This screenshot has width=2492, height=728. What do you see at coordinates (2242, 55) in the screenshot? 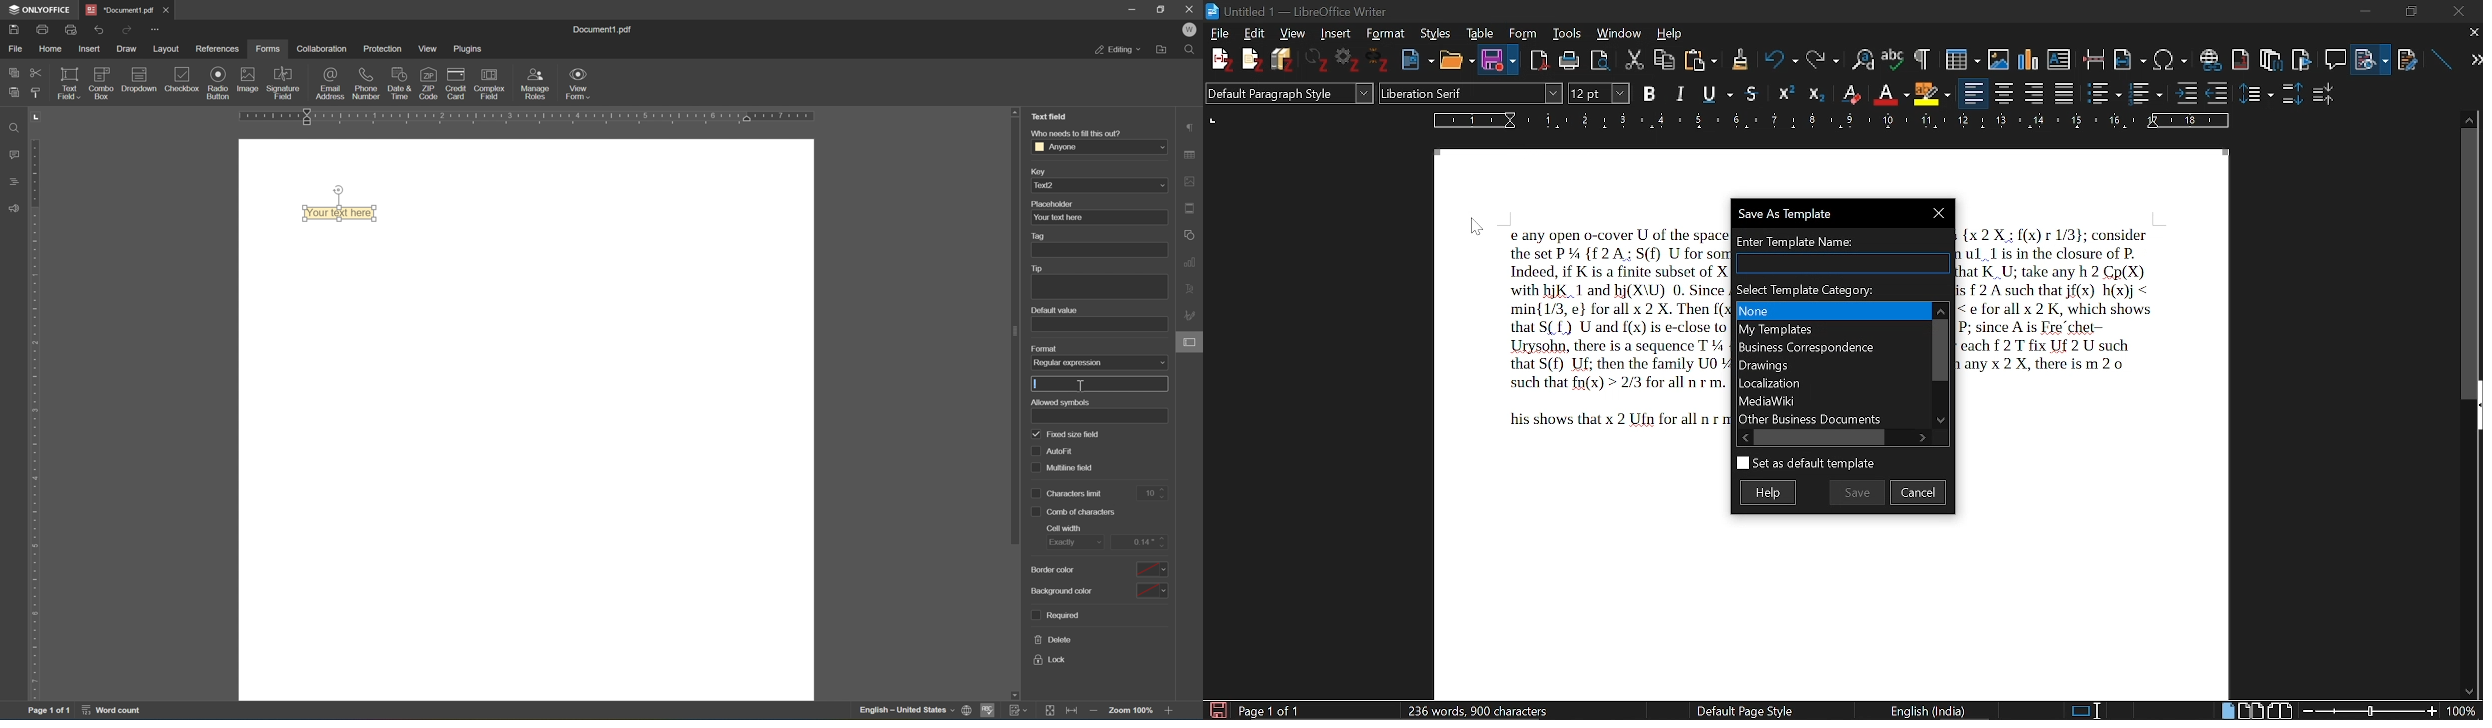
I see `Insert endnote` at bounding box center [2242, 55].